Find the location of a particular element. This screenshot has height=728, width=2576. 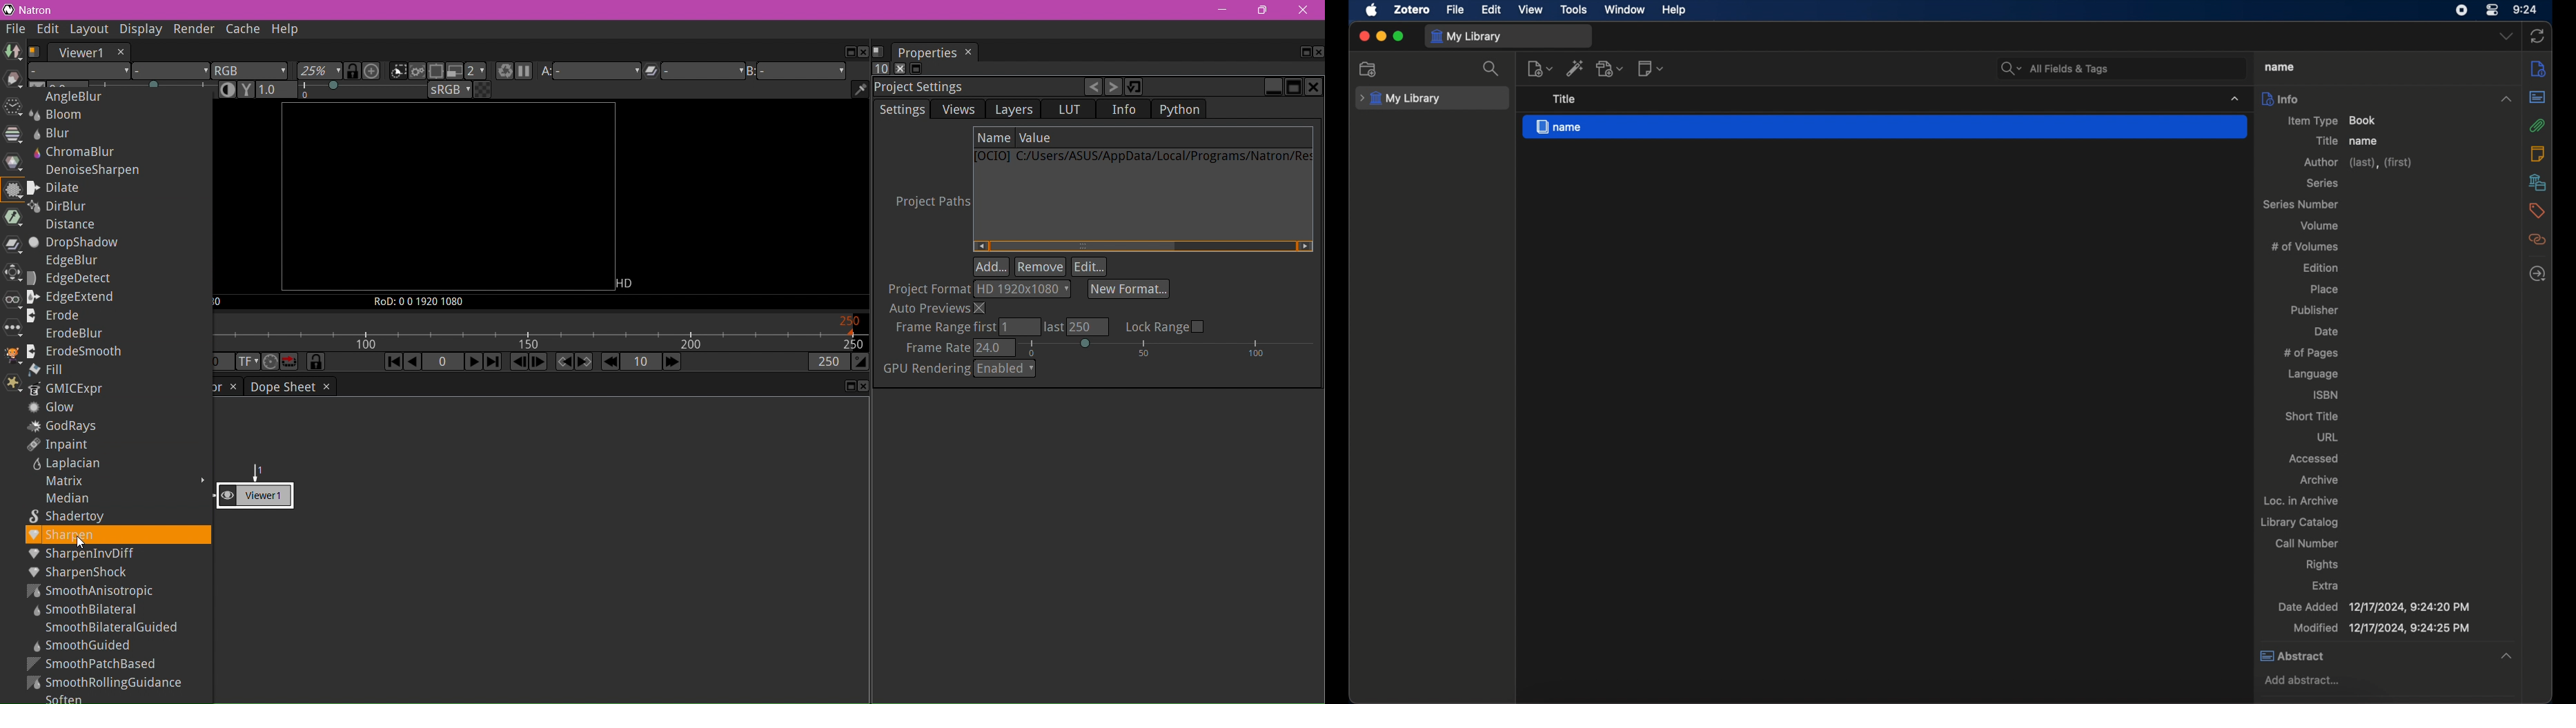

date is located at coordinates (2326, 330).